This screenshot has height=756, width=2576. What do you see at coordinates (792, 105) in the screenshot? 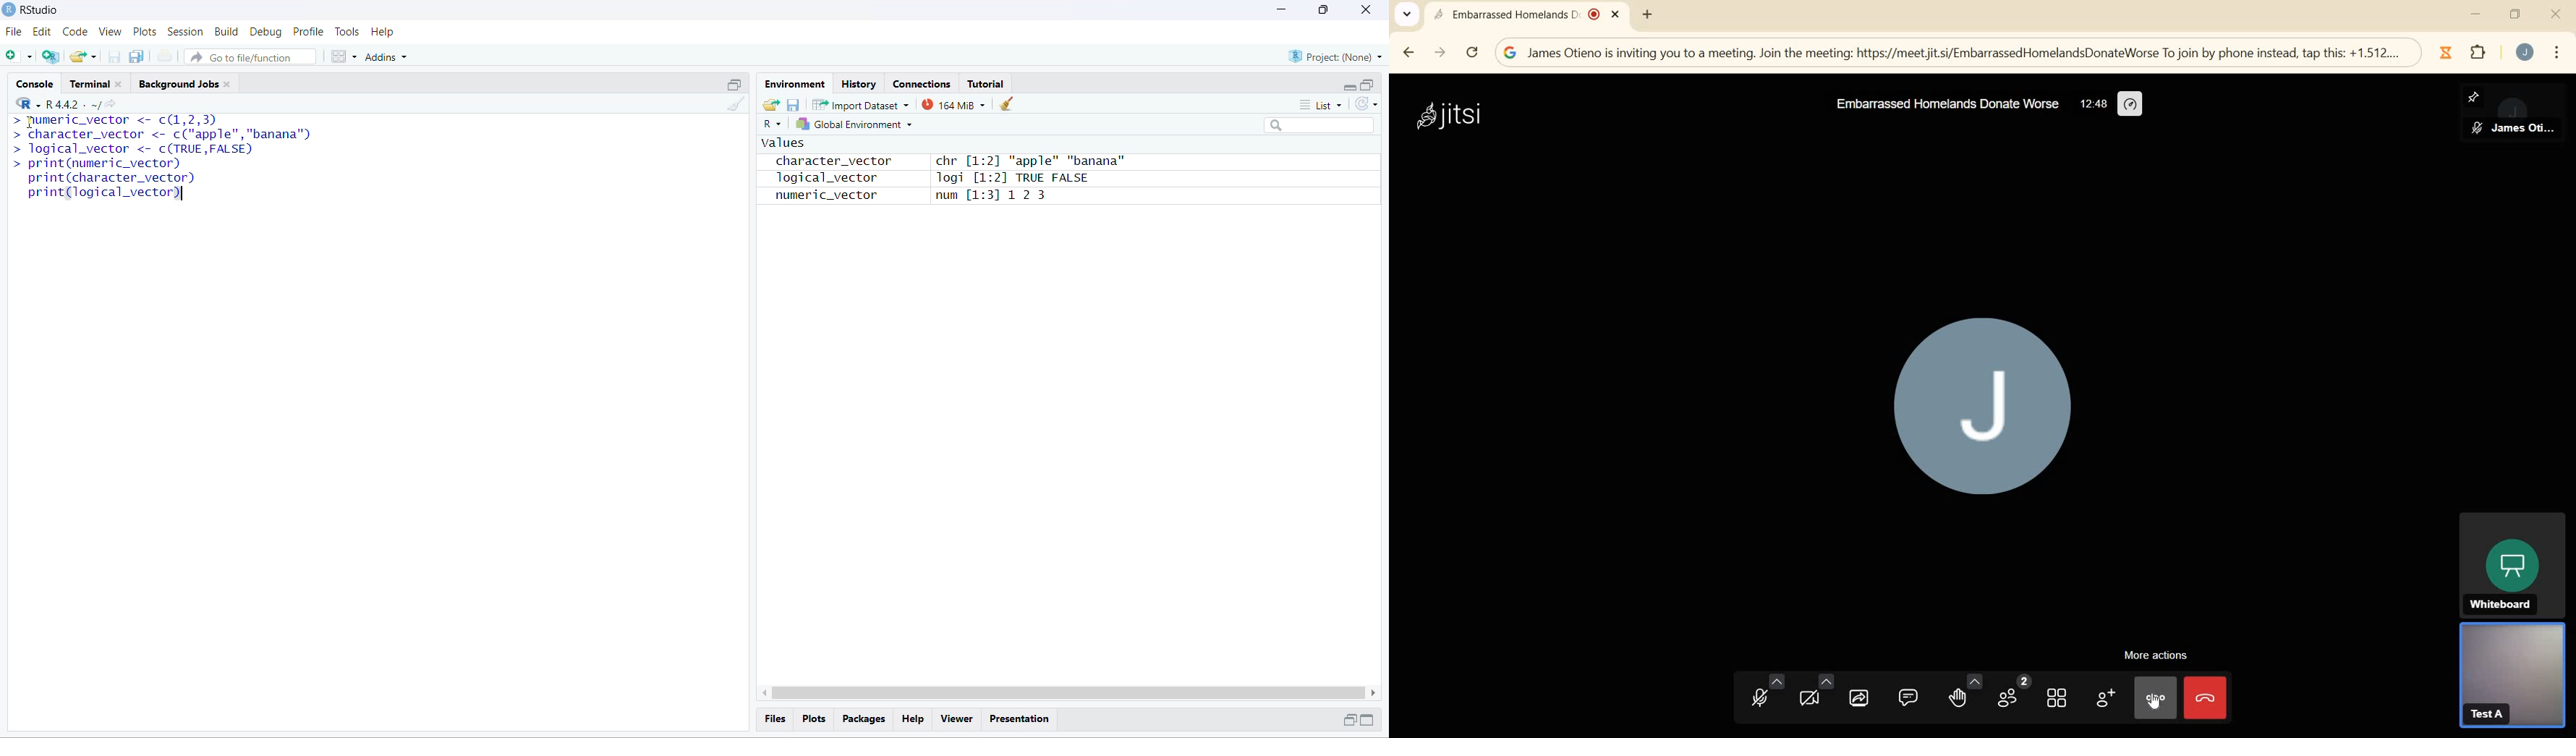
I see `save` at bounding box center [792, 105].